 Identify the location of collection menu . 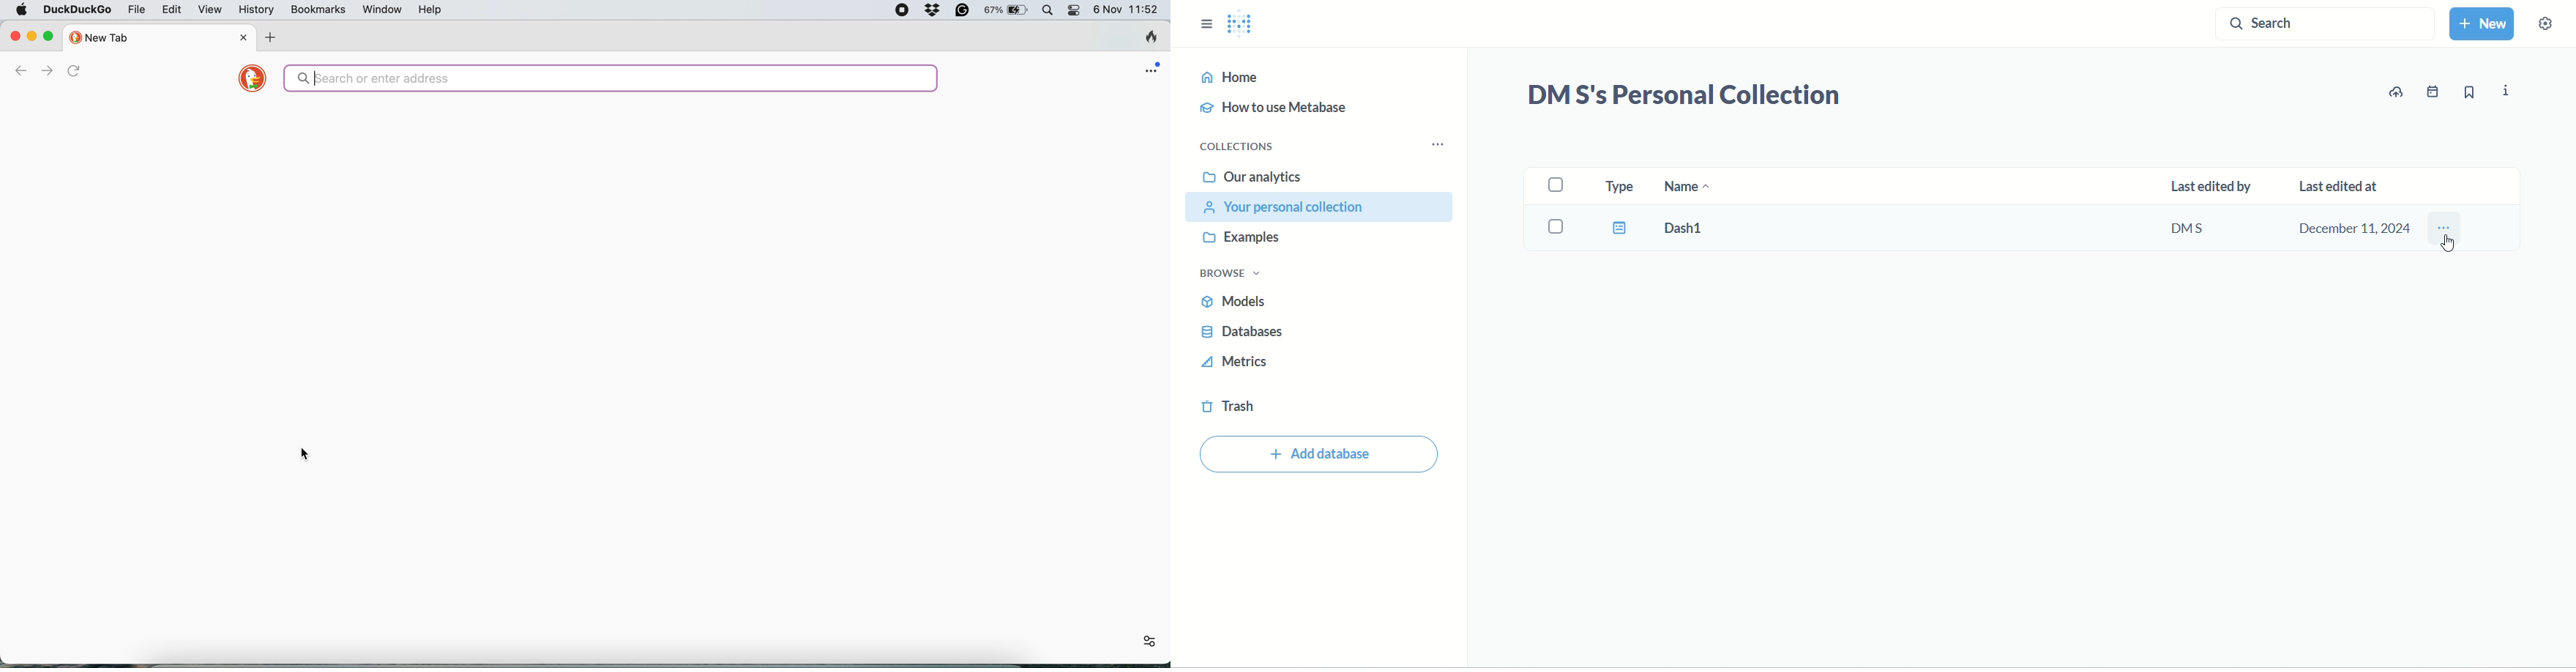
(1444, 144).